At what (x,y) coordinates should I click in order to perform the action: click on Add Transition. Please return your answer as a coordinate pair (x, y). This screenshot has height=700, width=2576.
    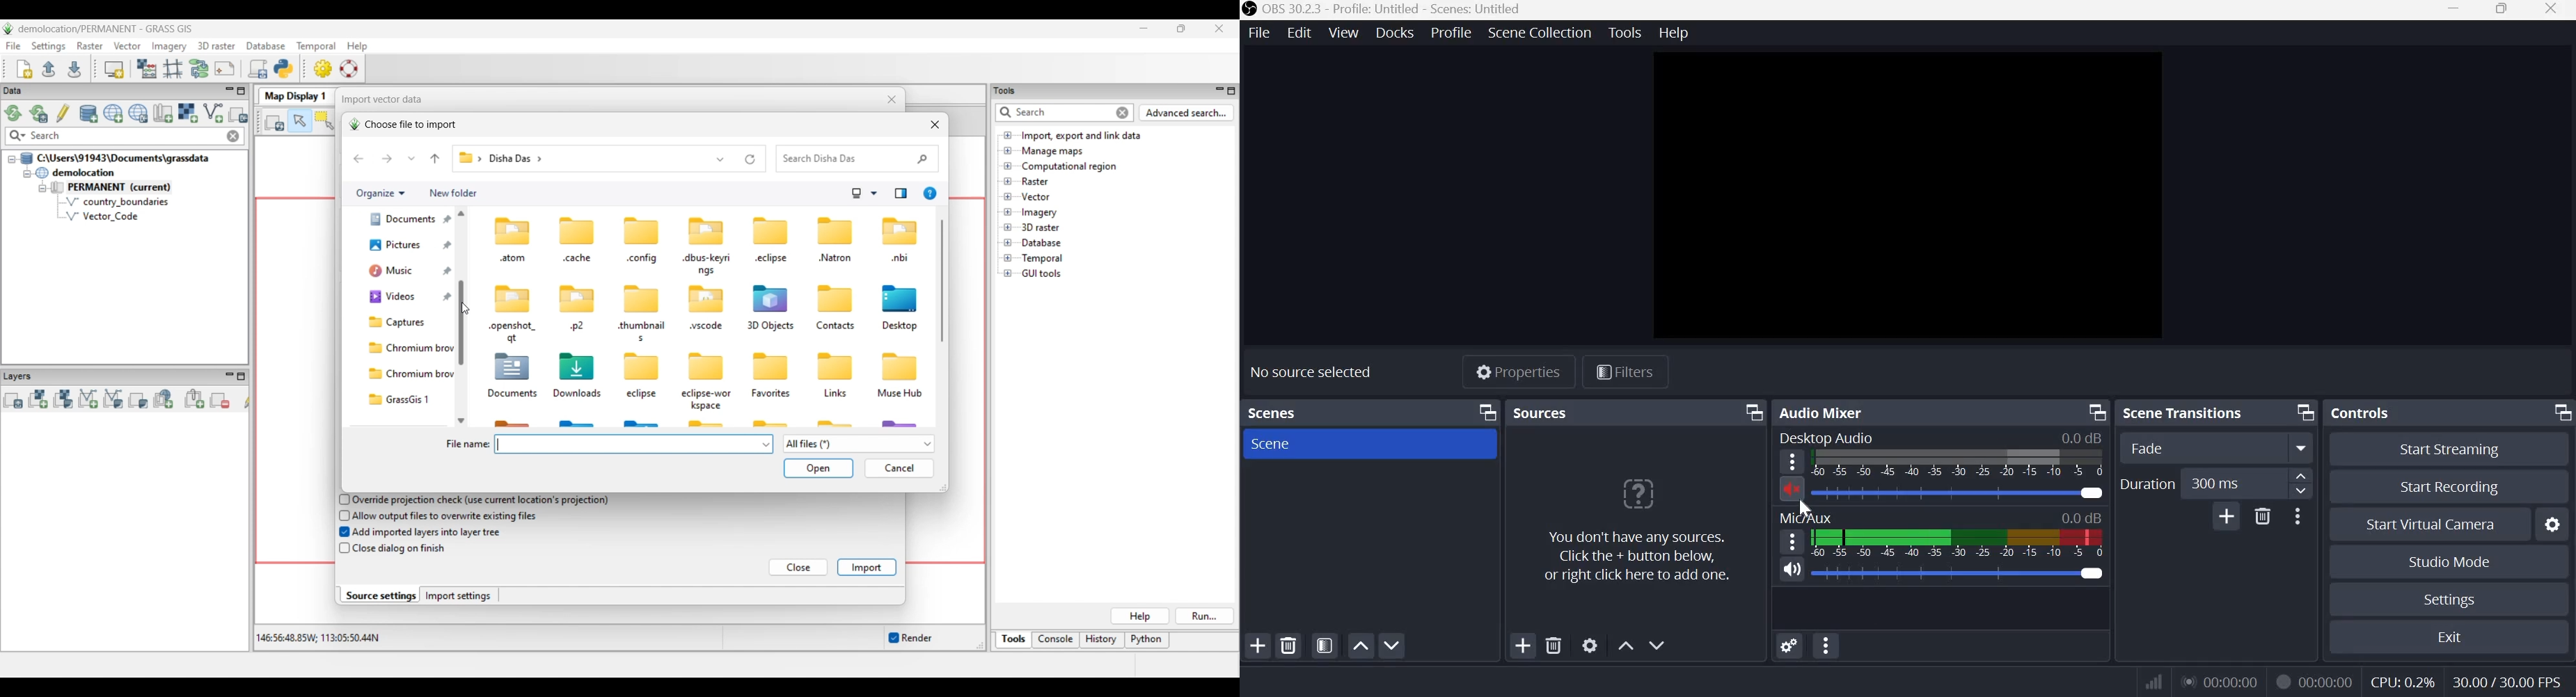
    Looking at the image, I should click on (2227, 515).